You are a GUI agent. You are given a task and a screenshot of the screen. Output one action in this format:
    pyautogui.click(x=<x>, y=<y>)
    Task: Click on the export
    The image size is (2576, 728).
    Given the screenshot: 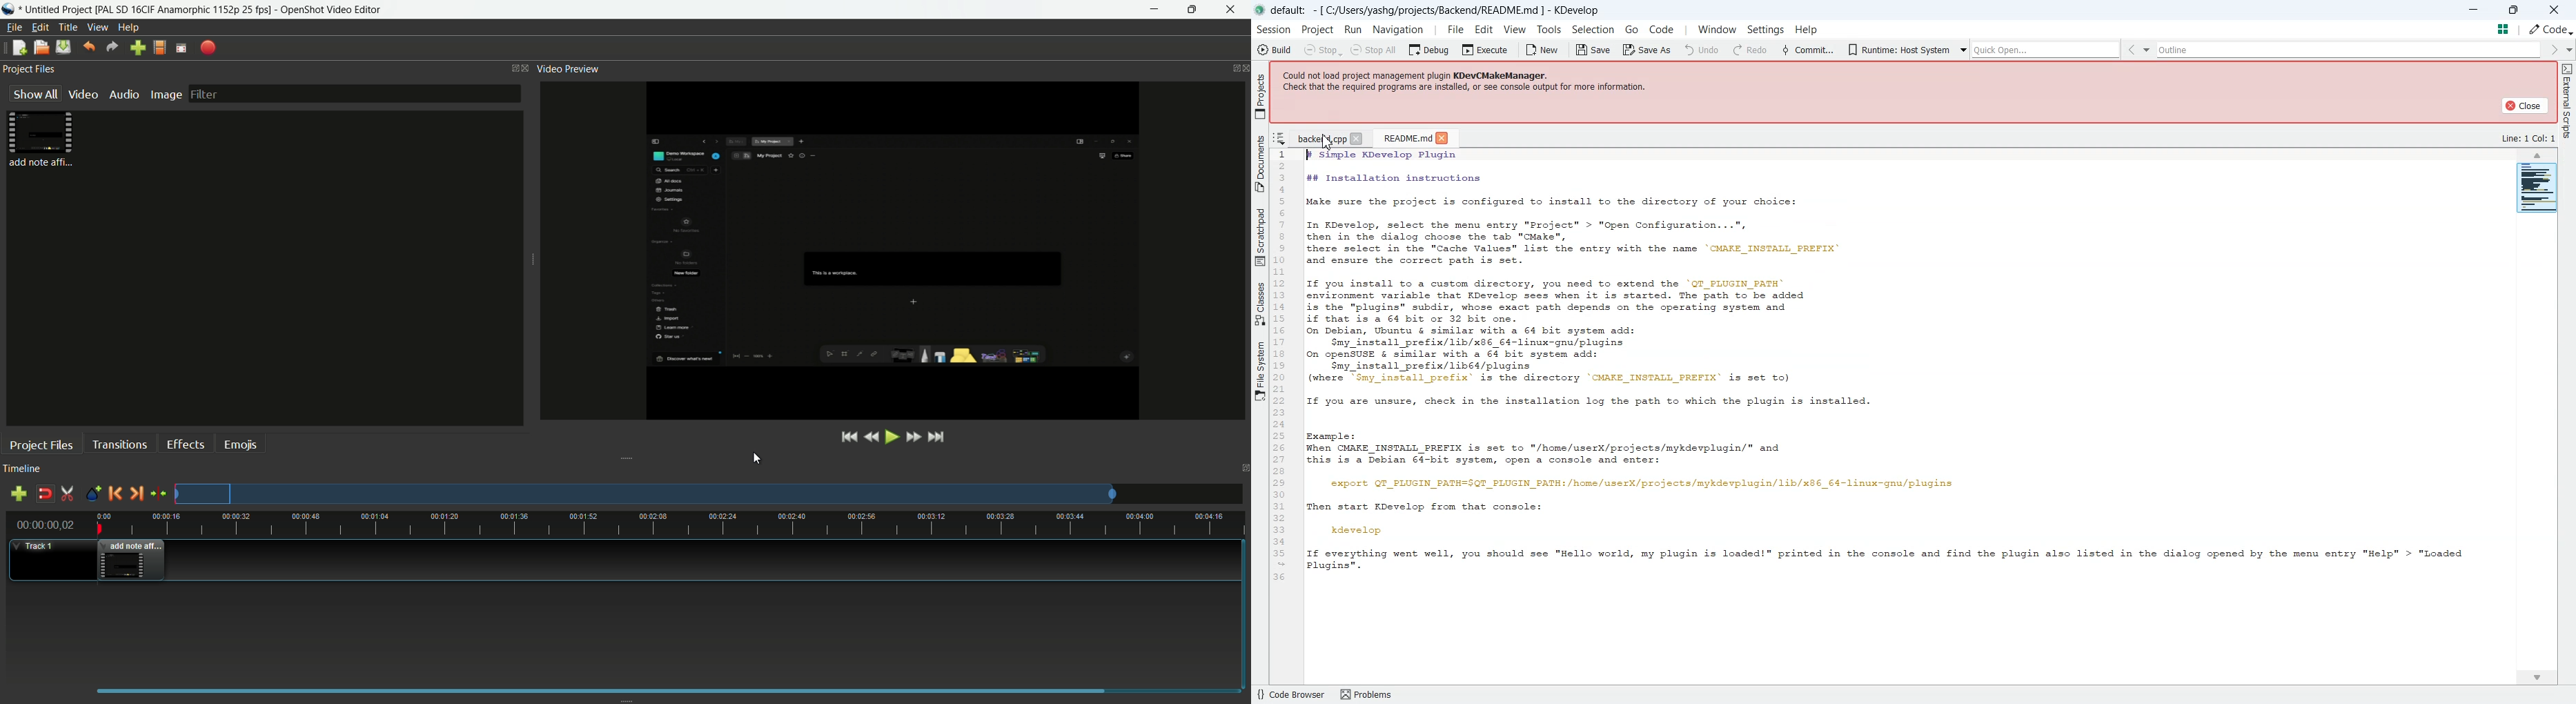 What is the action you would take?
    pyautogui.click(x=208, y=48)
    